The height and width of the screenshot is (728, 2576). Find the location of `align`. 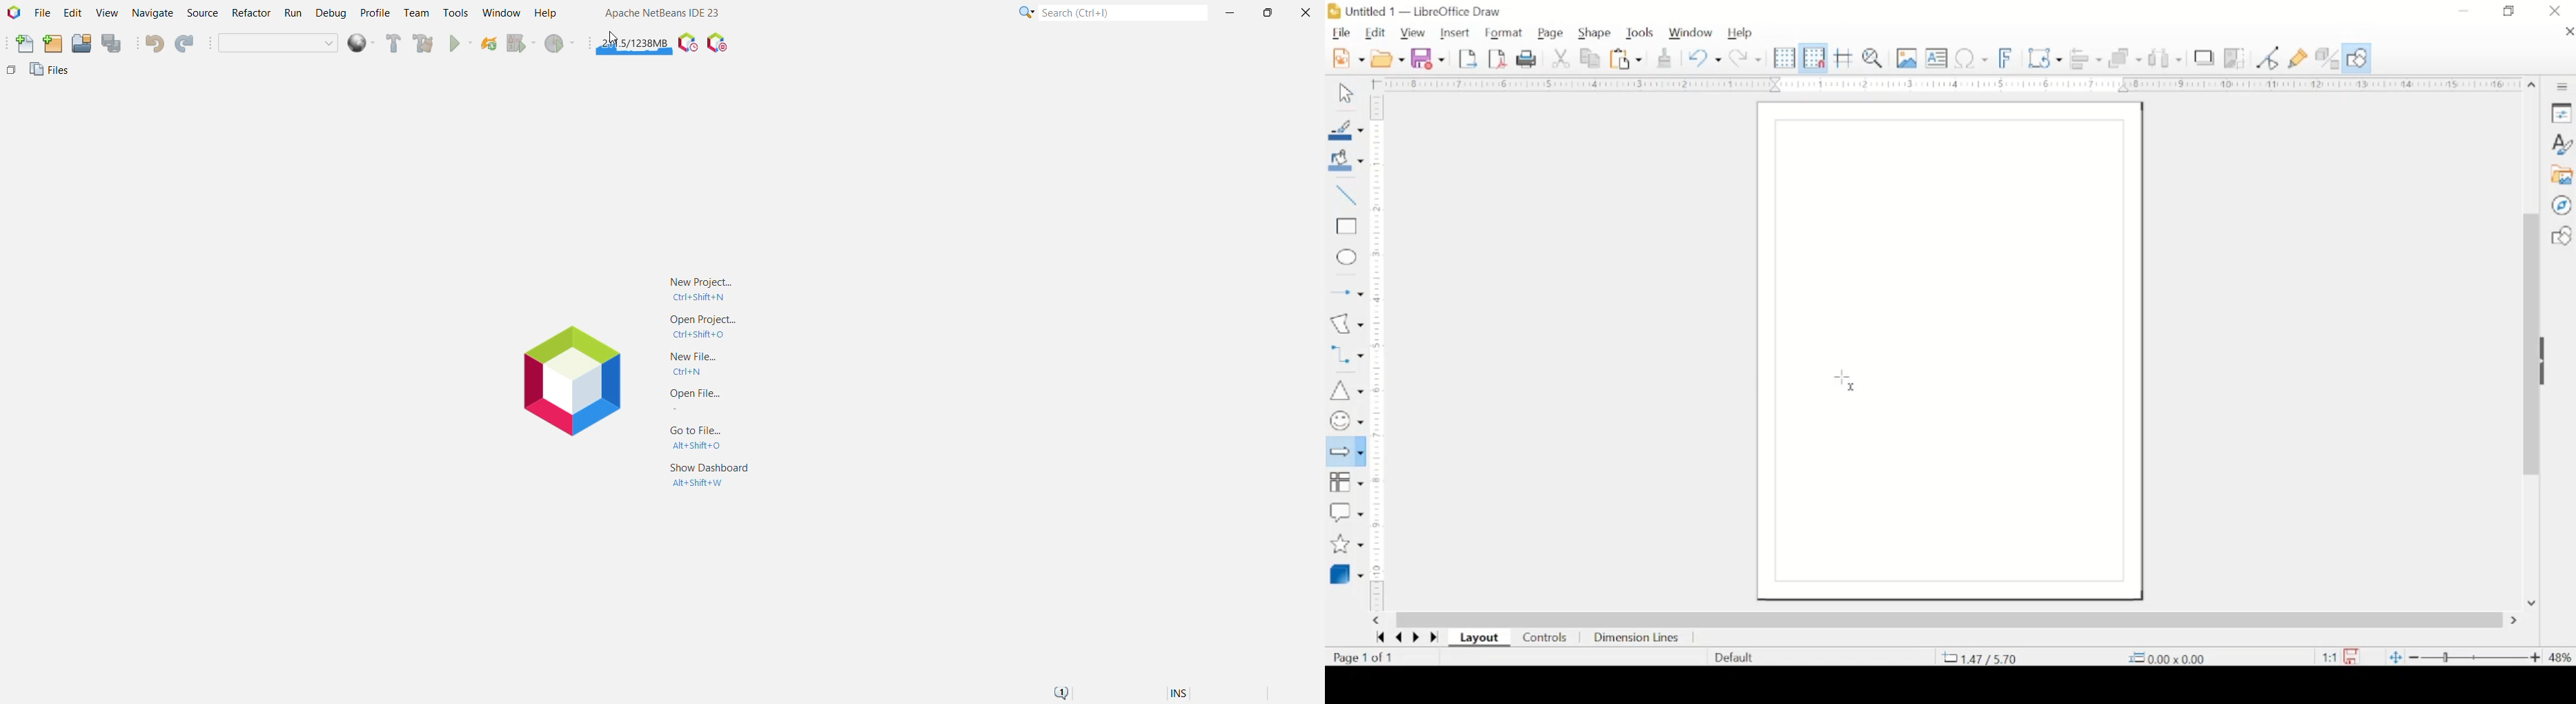

align is located at coordinates (2085, 57).